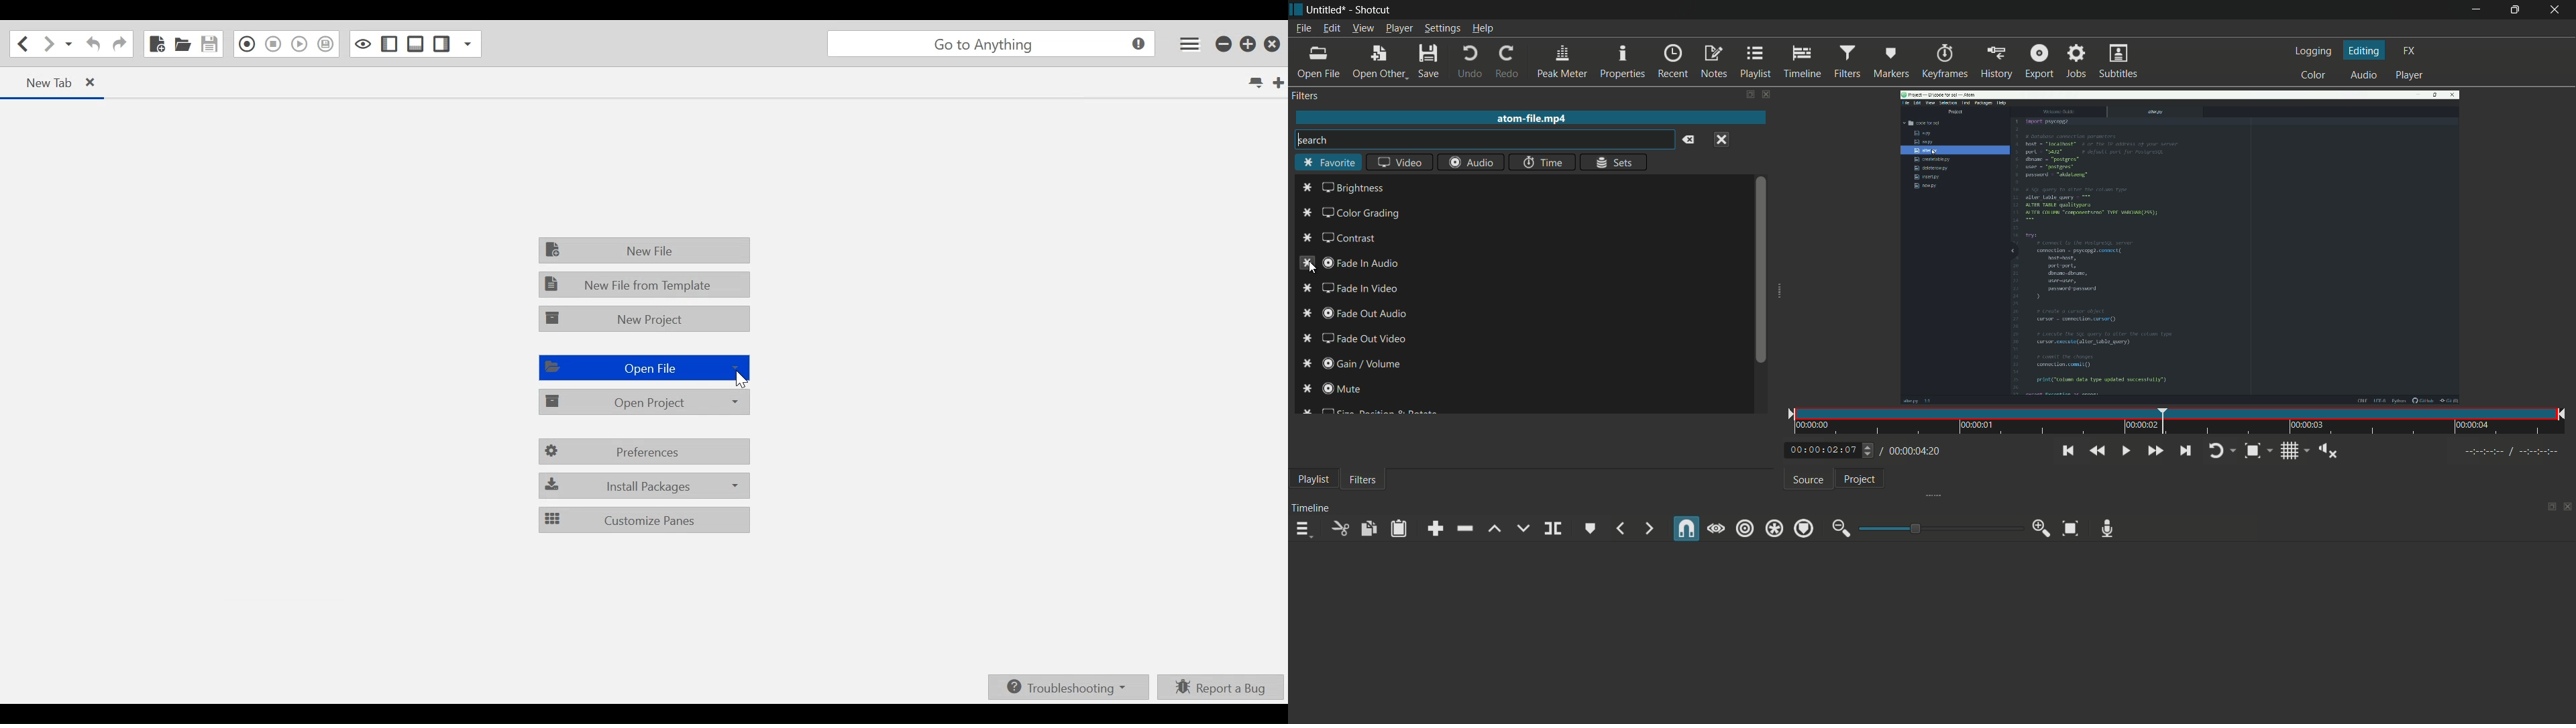 Image resolution: width=2576 pixels, height=728 pixels. What do you see at coordinates (1366, 313) in the screenshot?
I see `fade out audio` at bounding box center [1366, 313].